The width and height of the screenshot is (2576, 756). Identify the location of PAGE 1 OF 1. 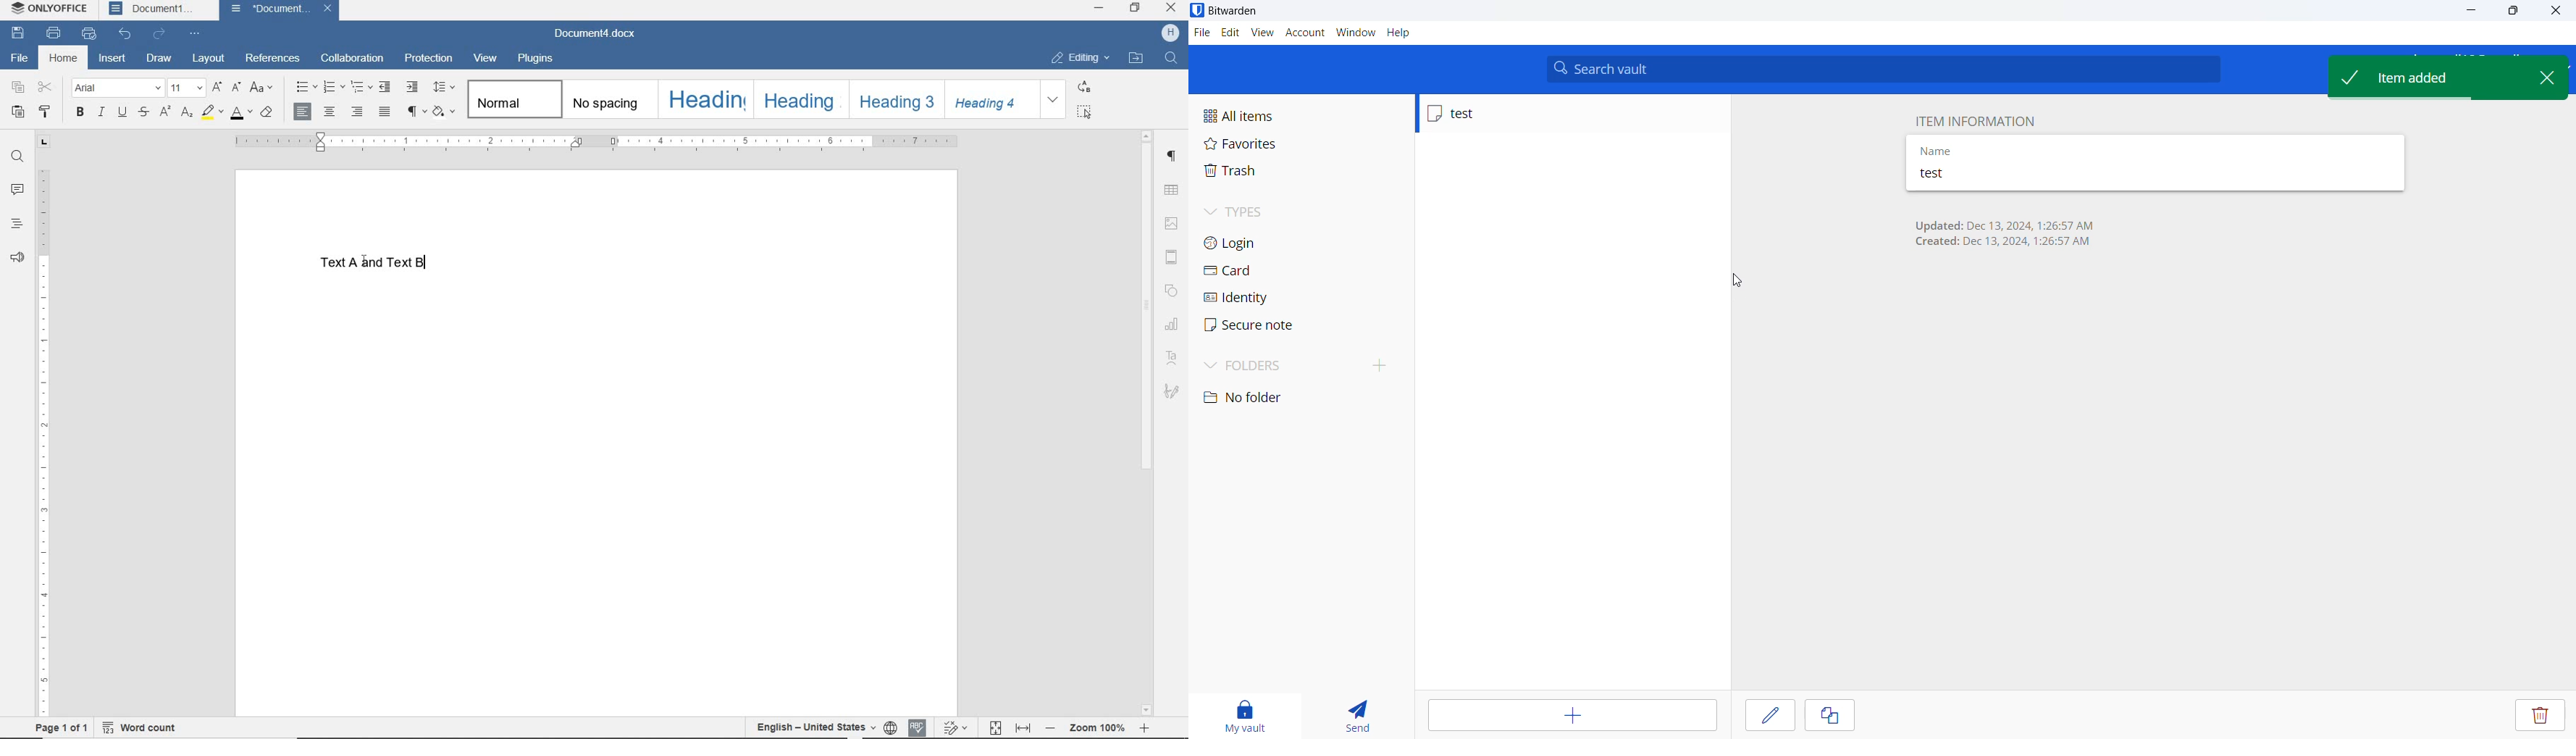
(56, 728).